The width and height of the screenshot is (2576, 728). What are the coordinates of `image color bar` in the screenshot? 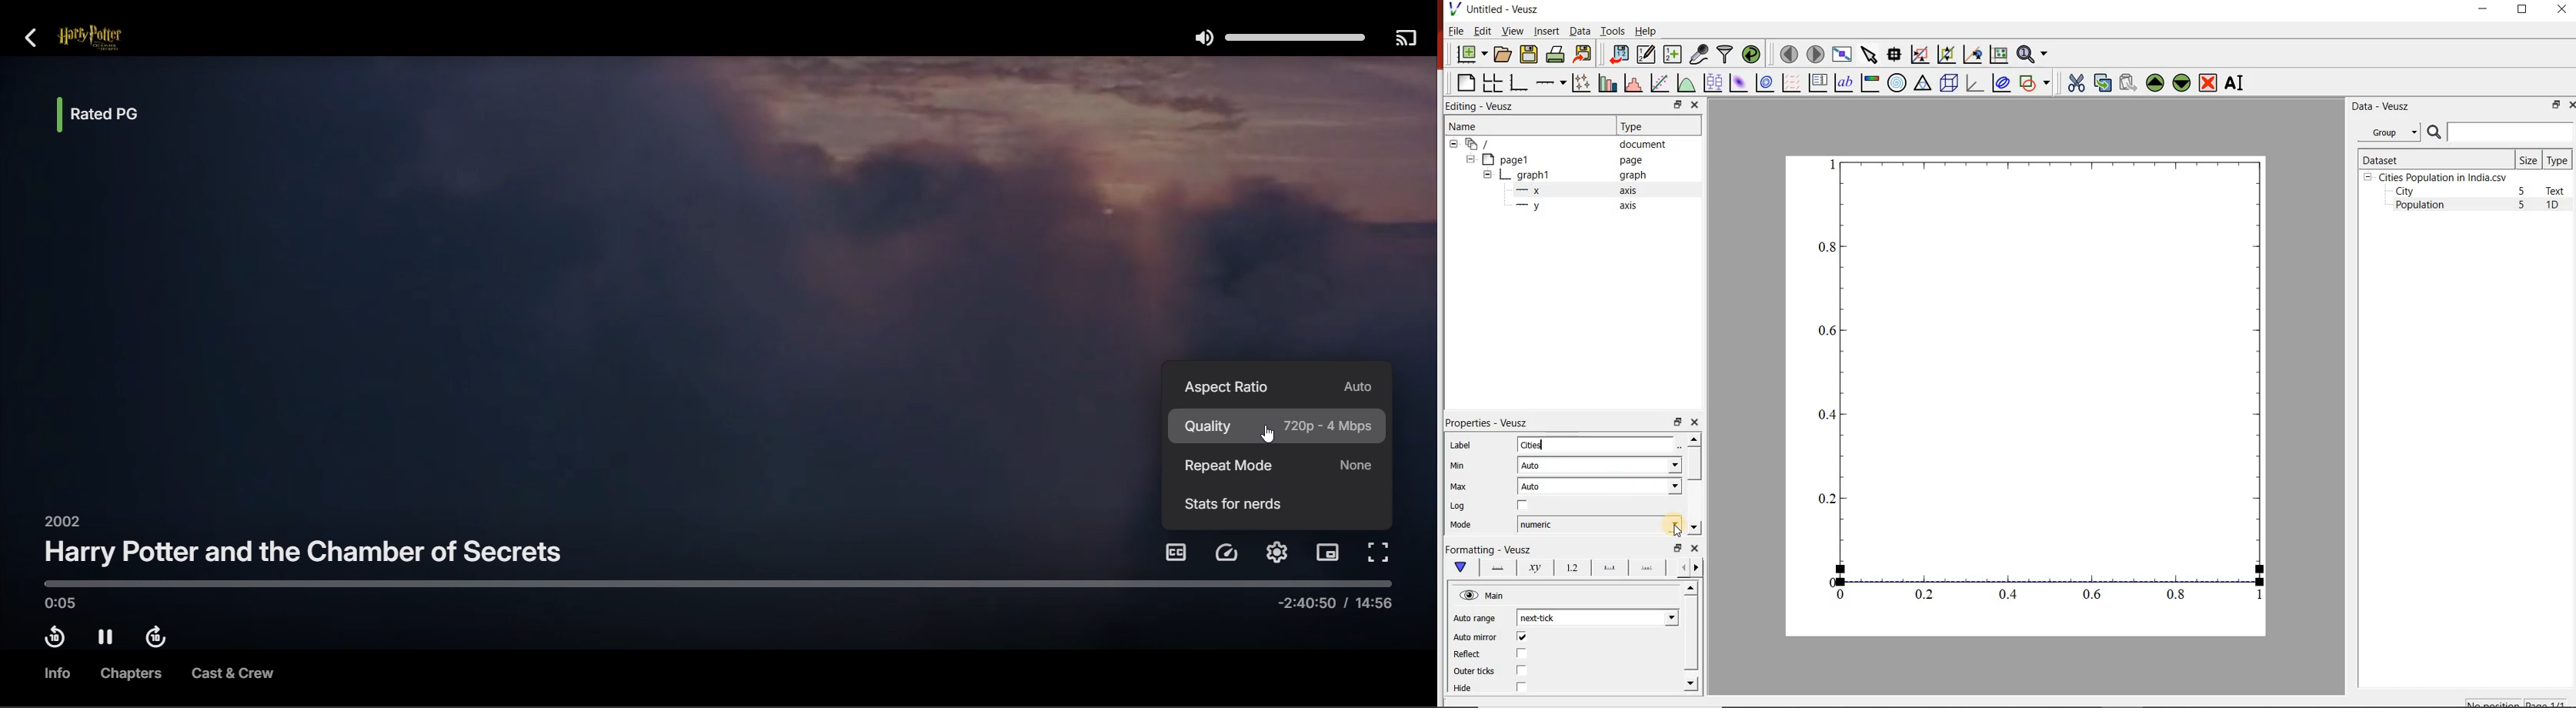 It's located at (1870, 83).